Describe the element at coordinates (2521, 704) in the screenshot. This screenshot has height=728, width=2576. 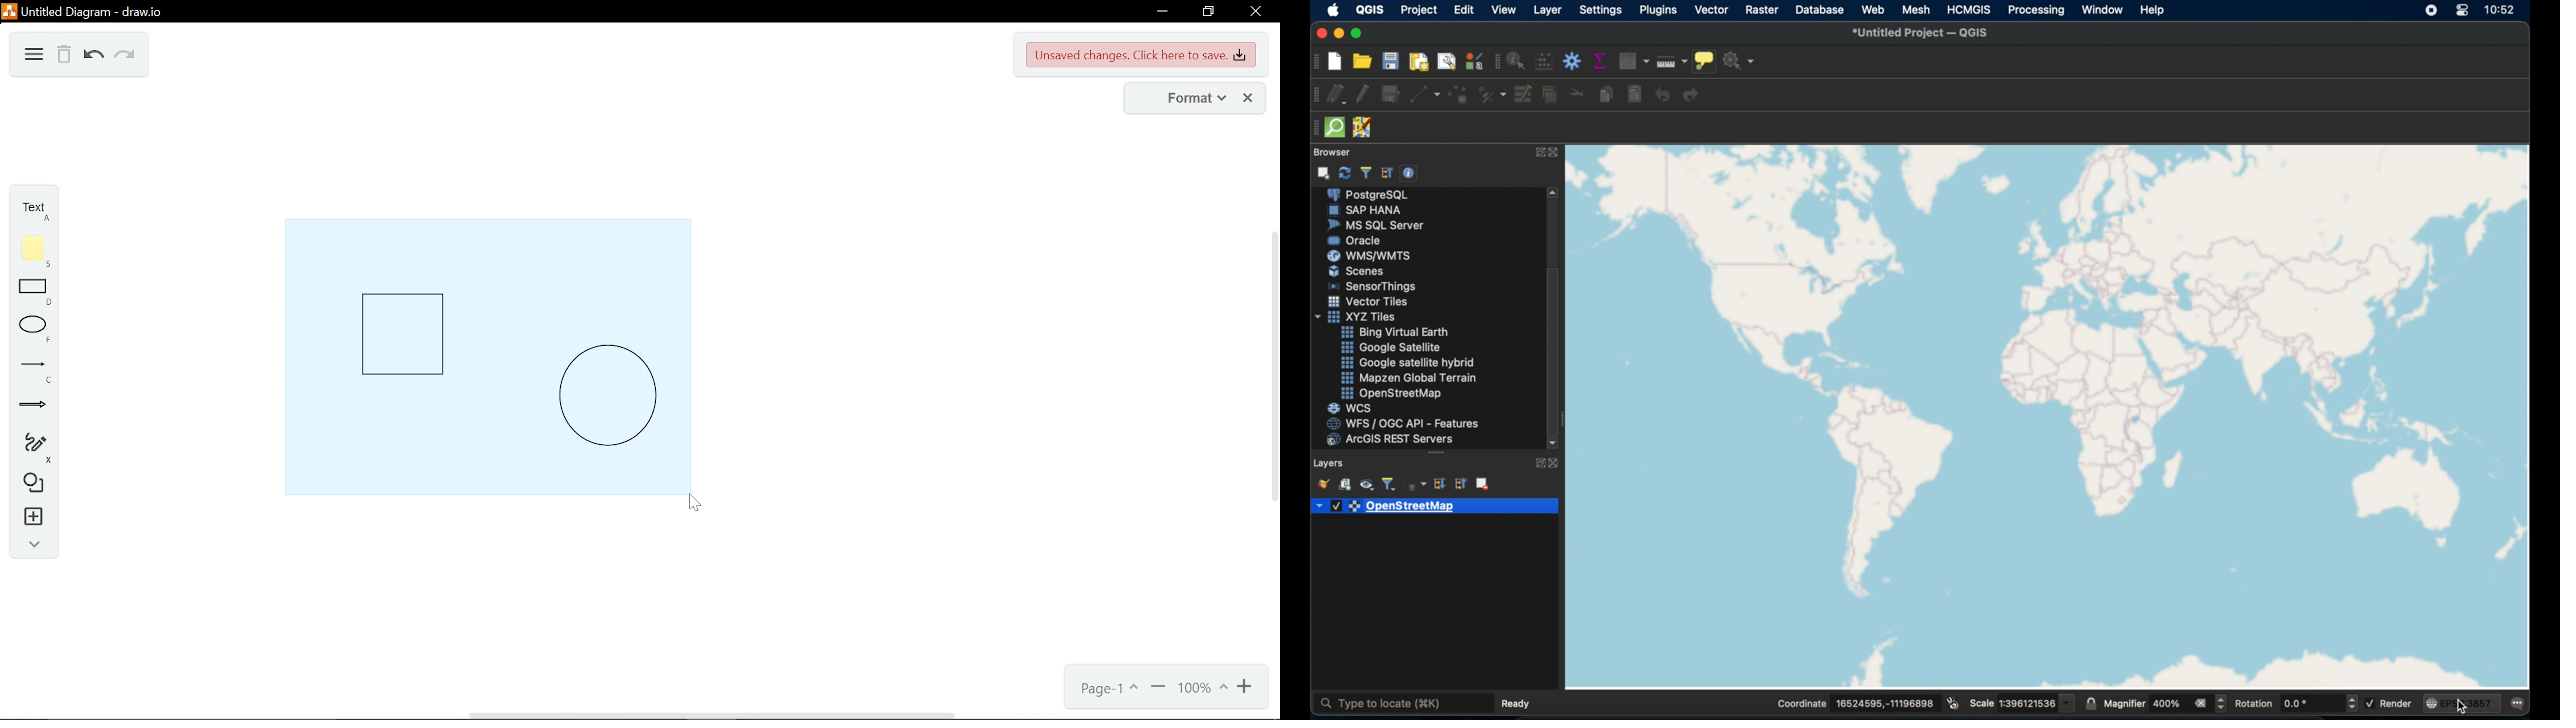
I see `messages` at that location.